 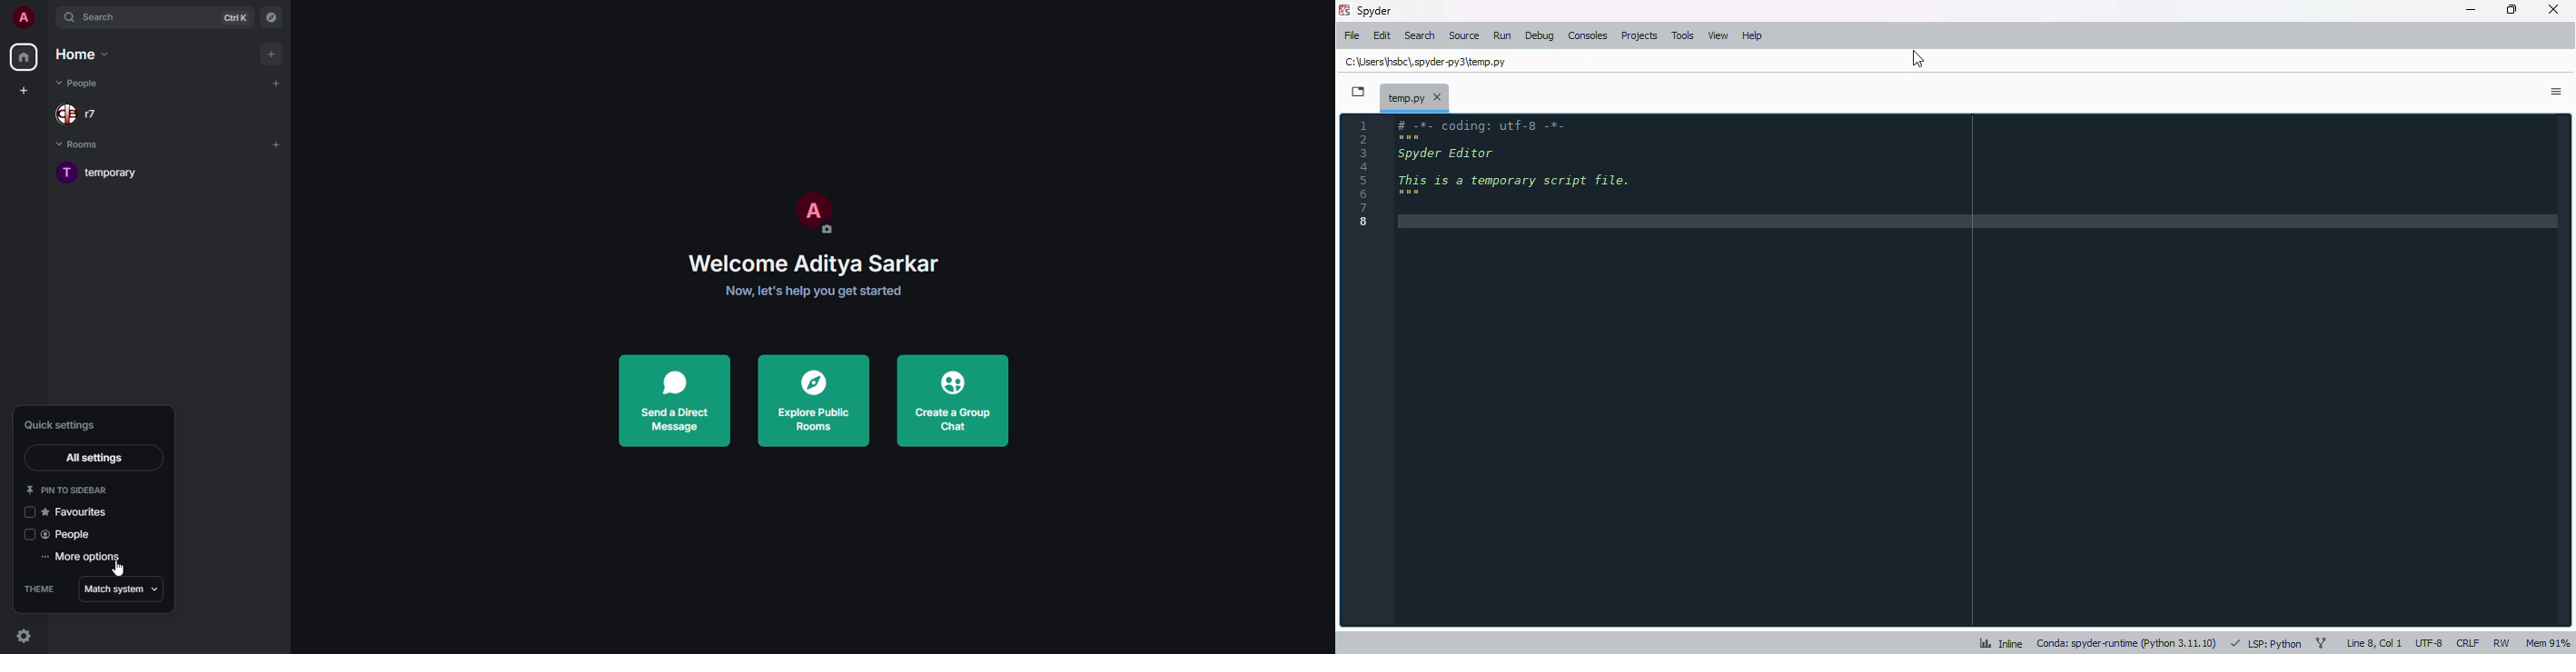 I want to click on close, so click(x=2553, y=9).